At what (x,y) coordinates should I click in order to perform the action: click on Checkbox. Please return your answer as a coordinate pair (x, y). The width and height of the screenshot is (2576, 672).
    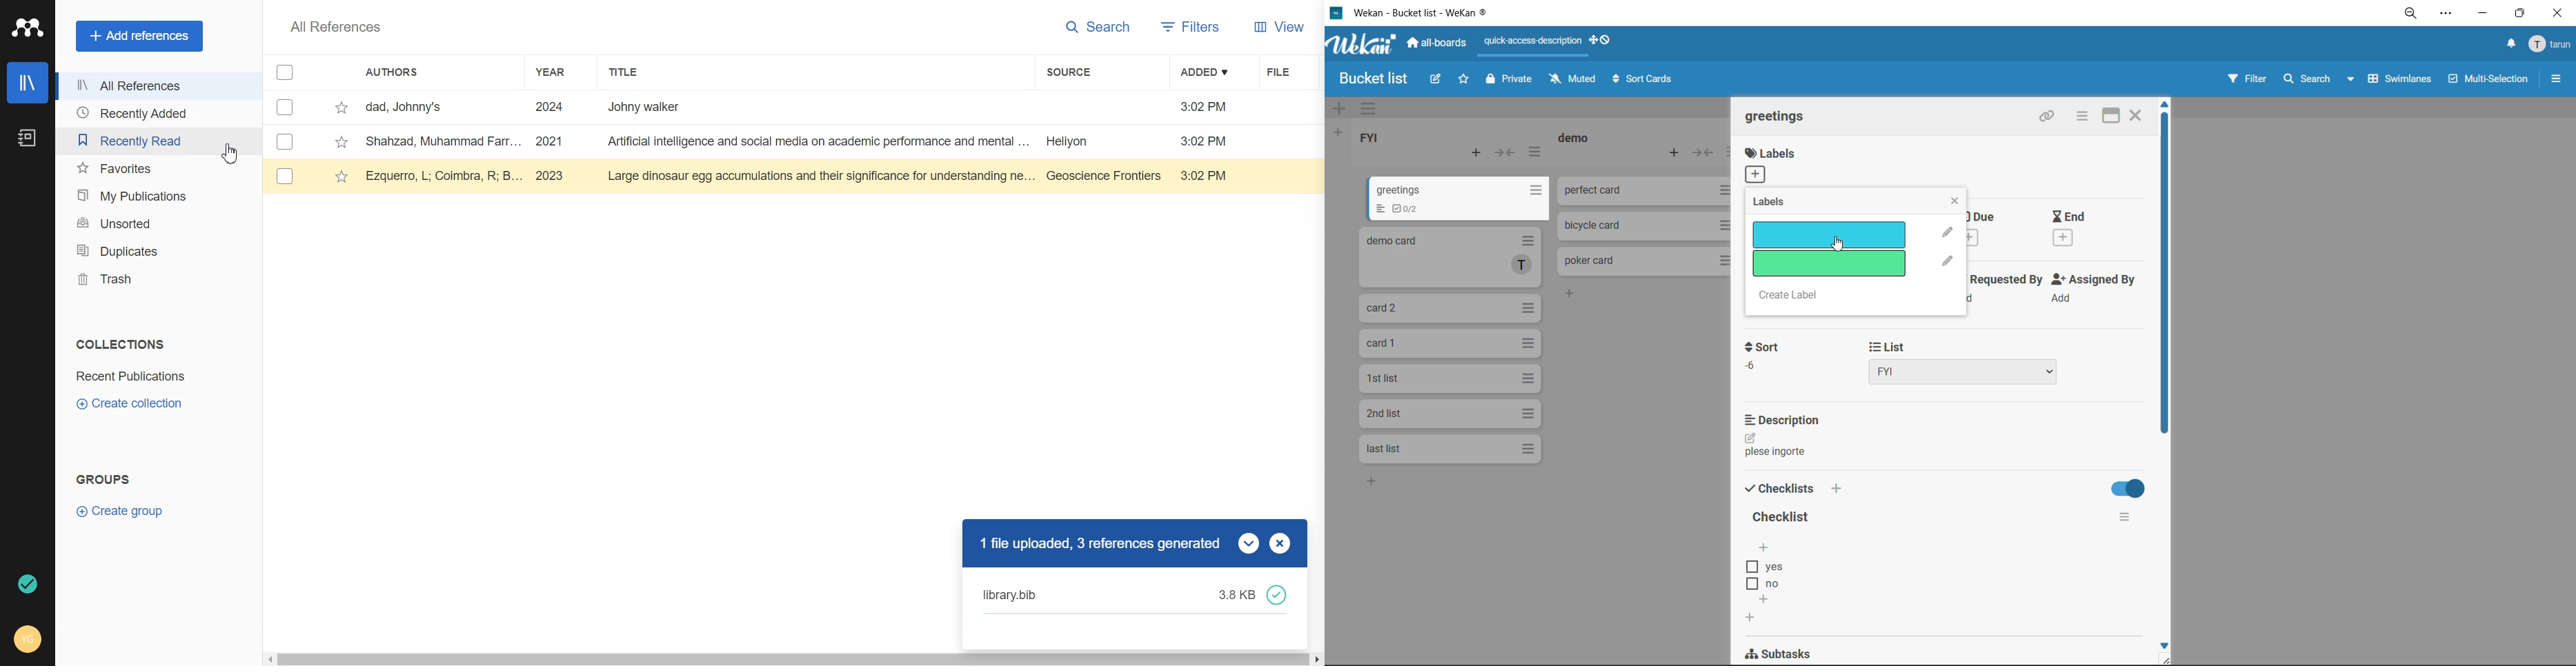
    Looking at the image, I should click on (283, 108).